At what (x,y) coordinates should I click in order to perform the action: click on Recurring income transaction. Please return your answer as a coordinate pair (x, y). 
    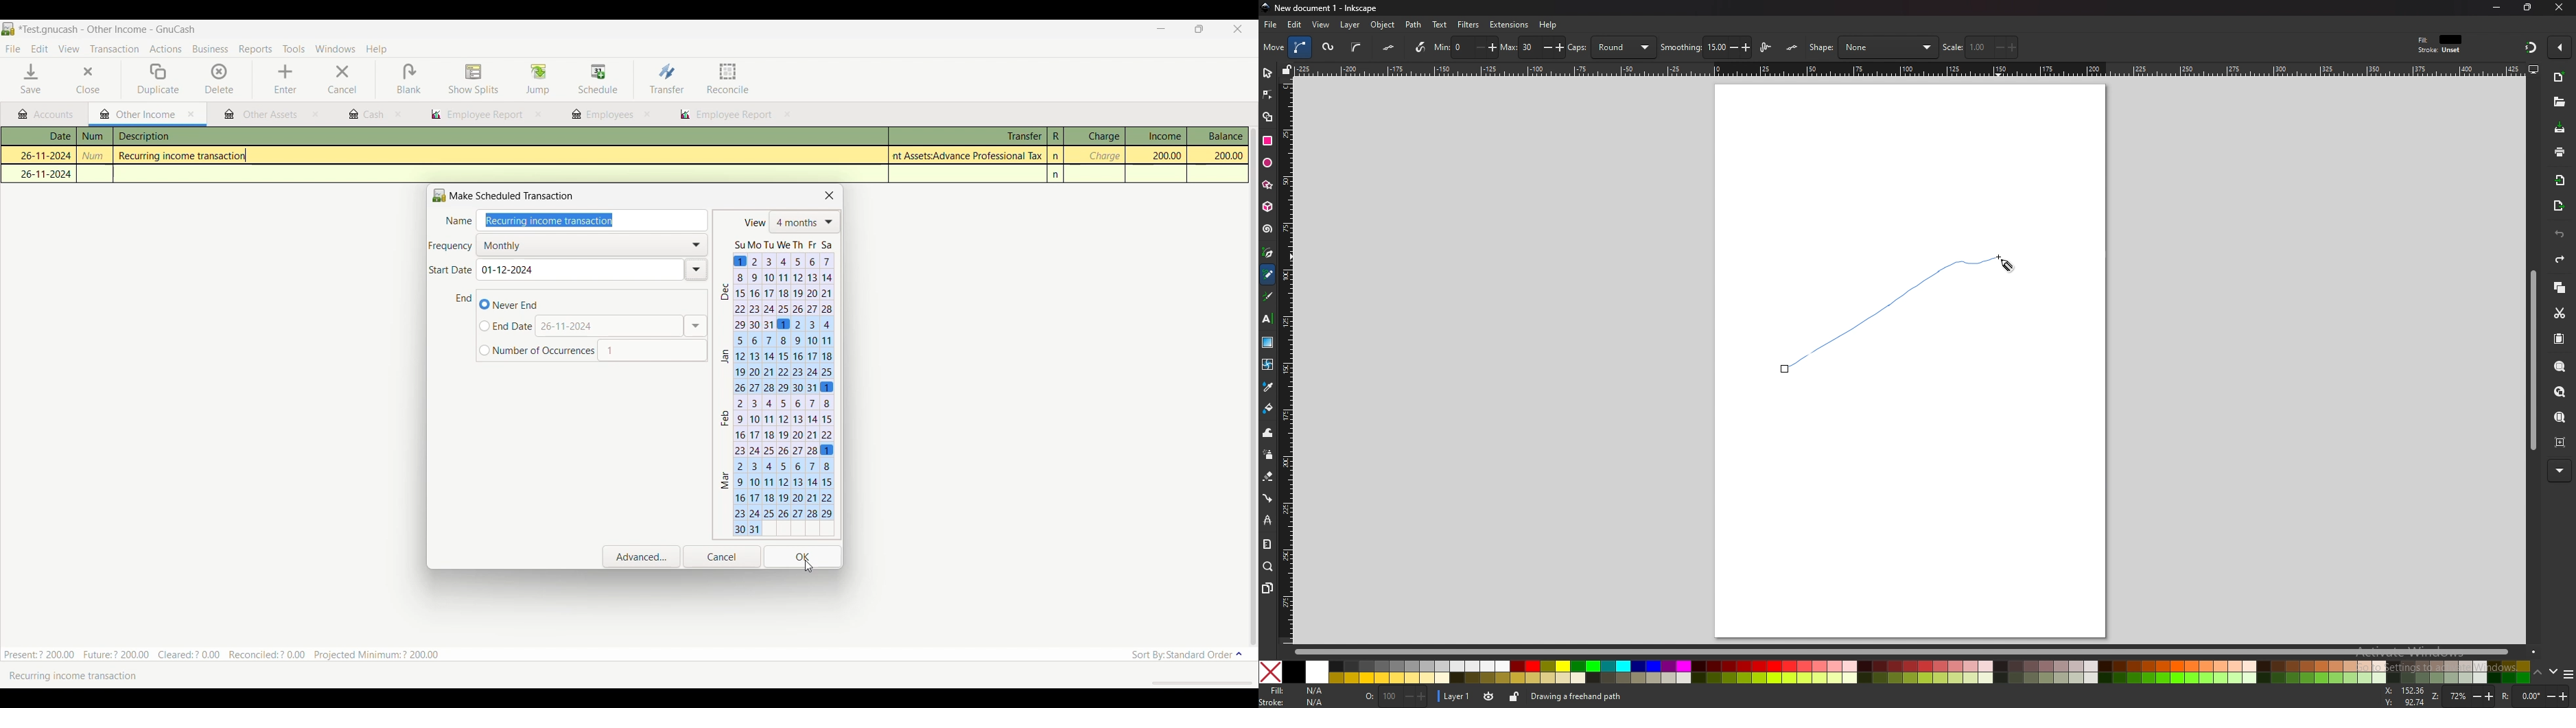
    Looking at the image, I should click on (82, 676).